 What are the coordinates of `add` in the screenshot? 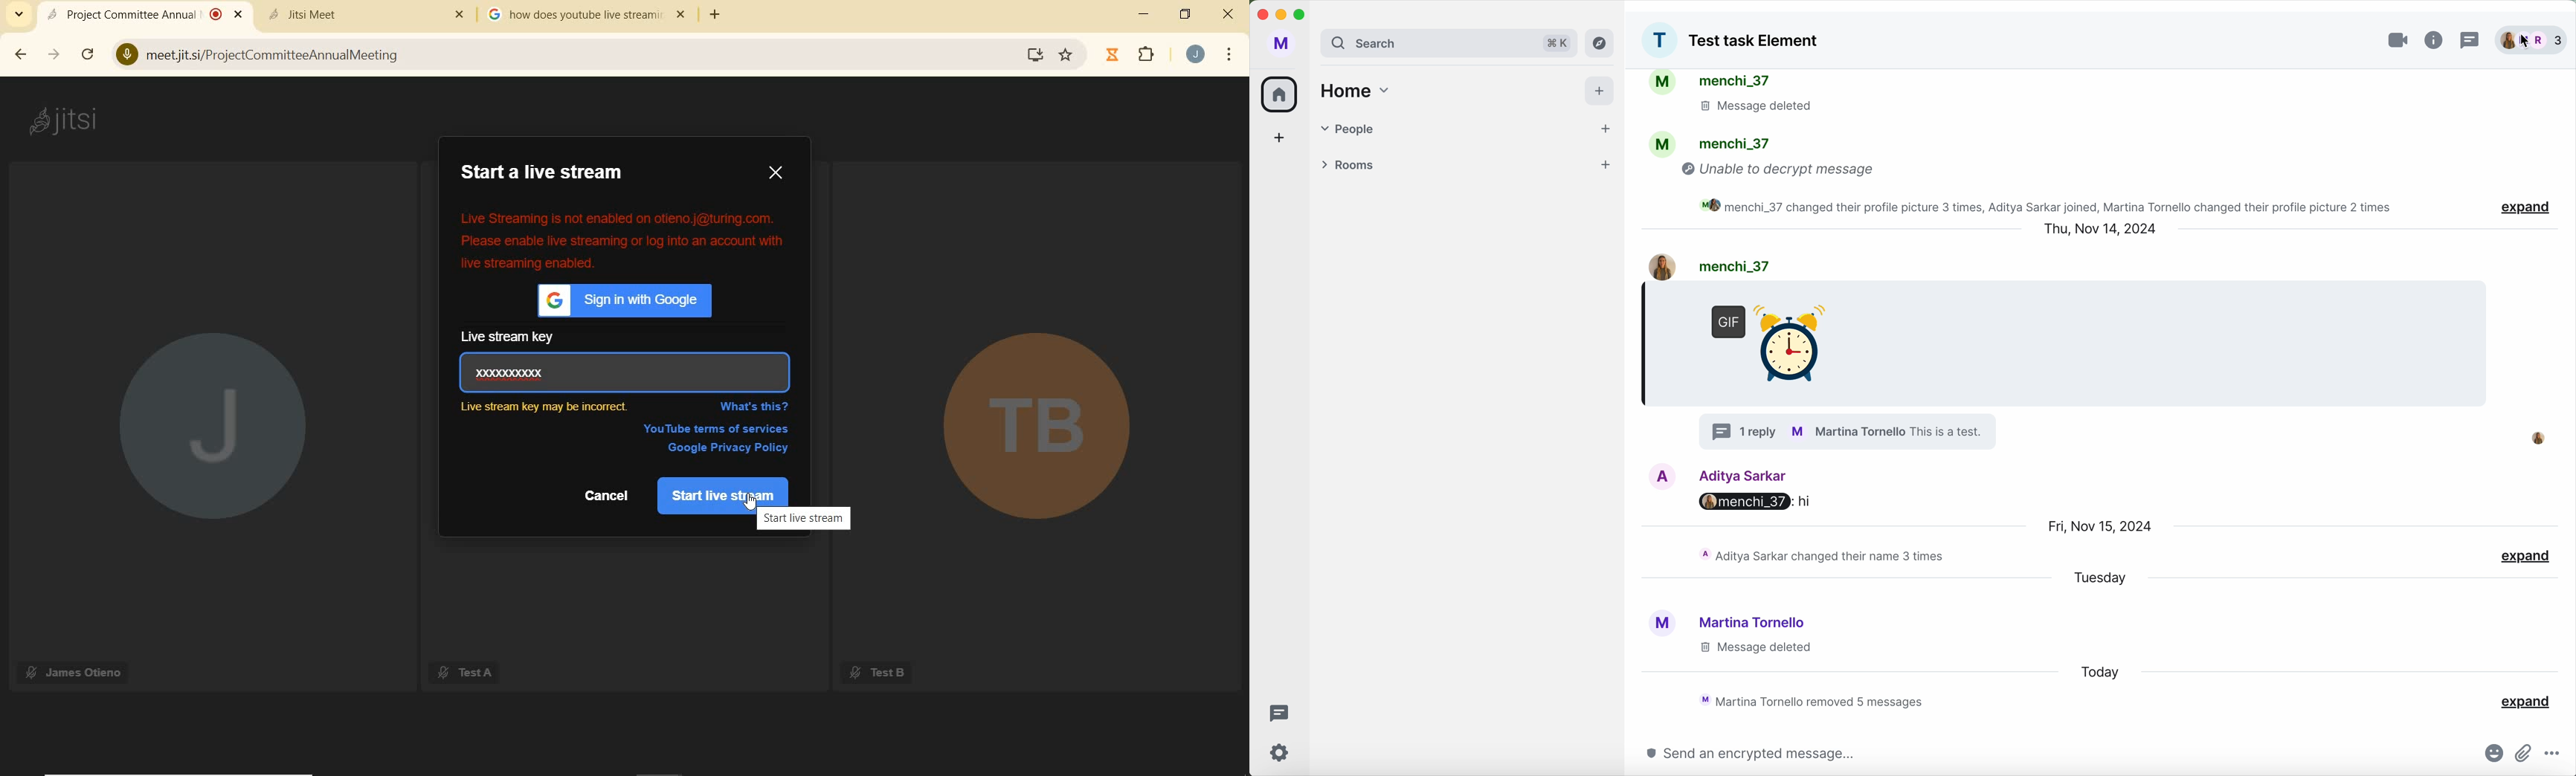 It's located at (1599, 91).